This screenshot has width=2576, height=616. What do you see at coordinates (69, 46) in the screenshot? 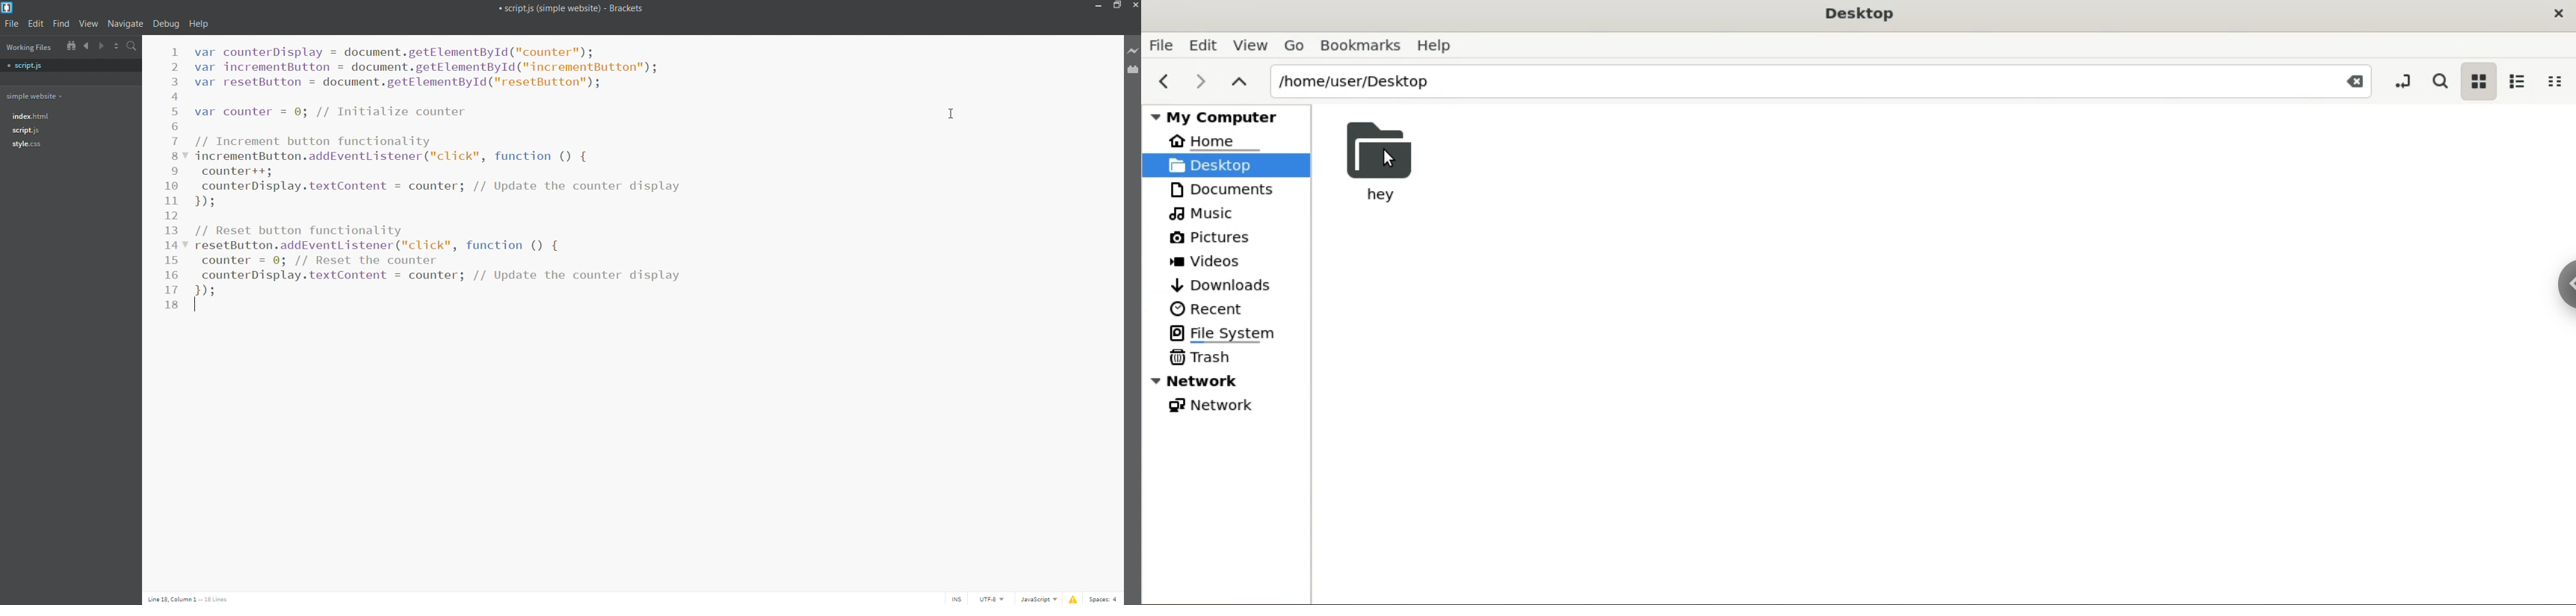
I see `show in file tree` at bounding box center [69, 46].